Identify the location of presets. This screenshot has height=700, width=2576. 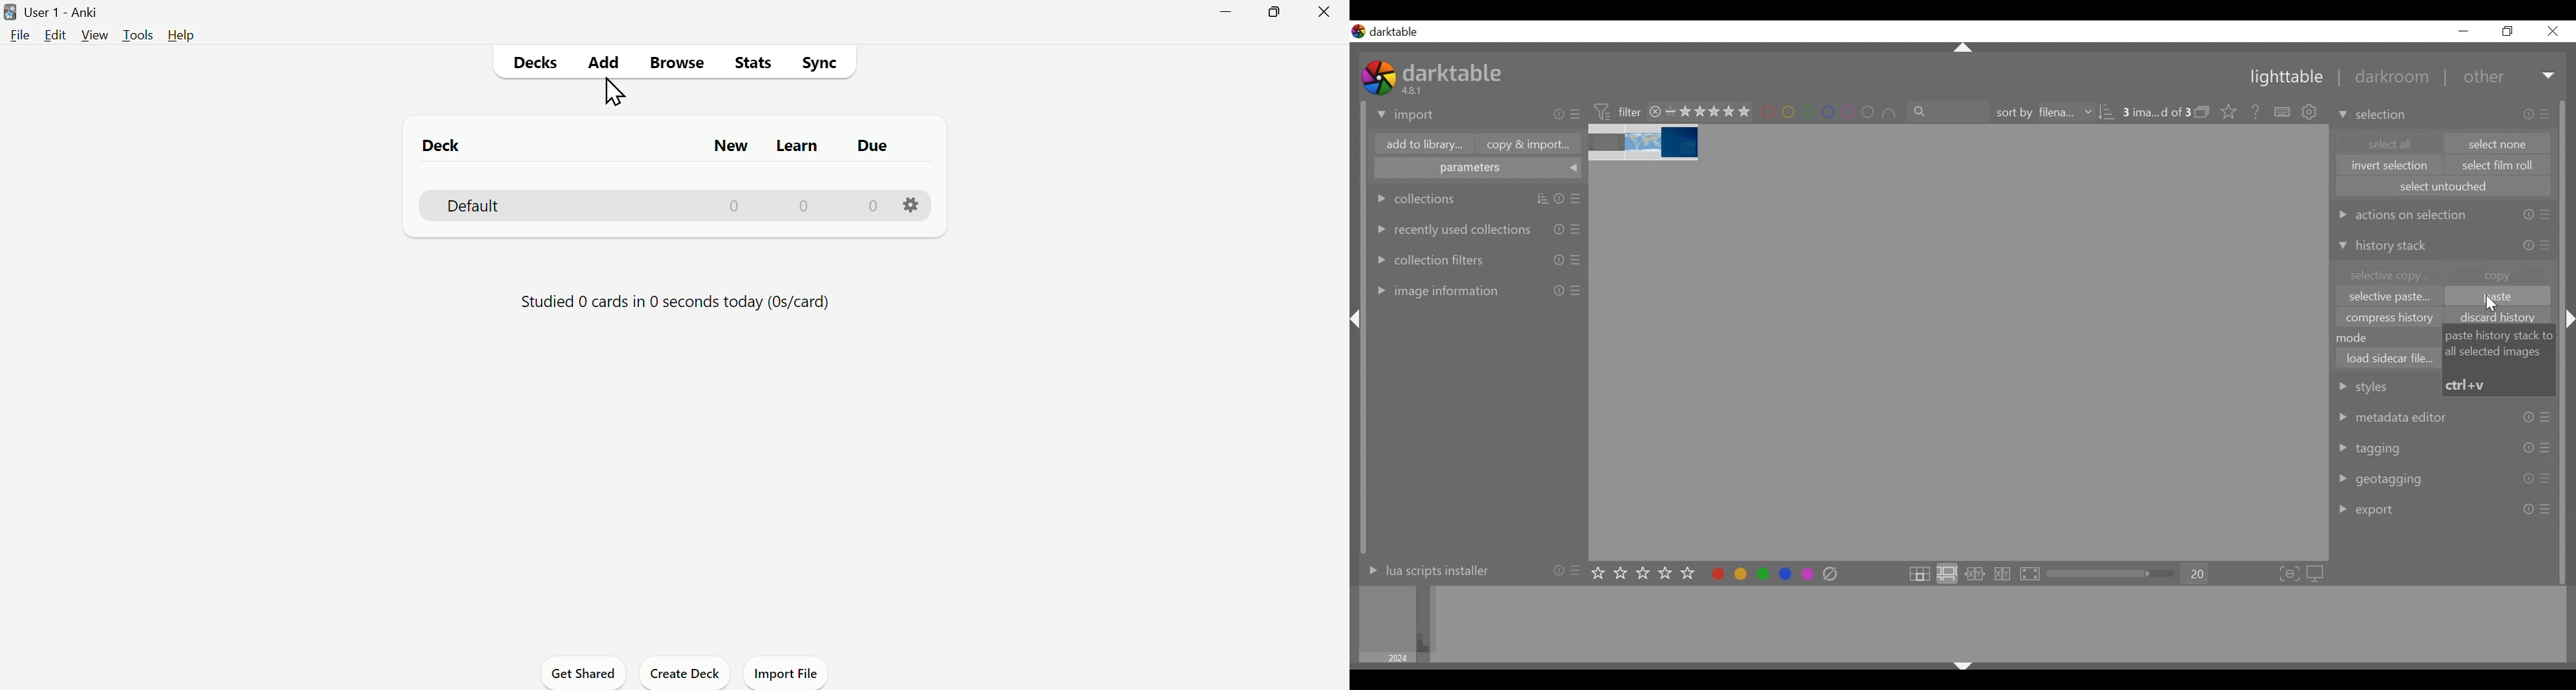
(2546, 418).